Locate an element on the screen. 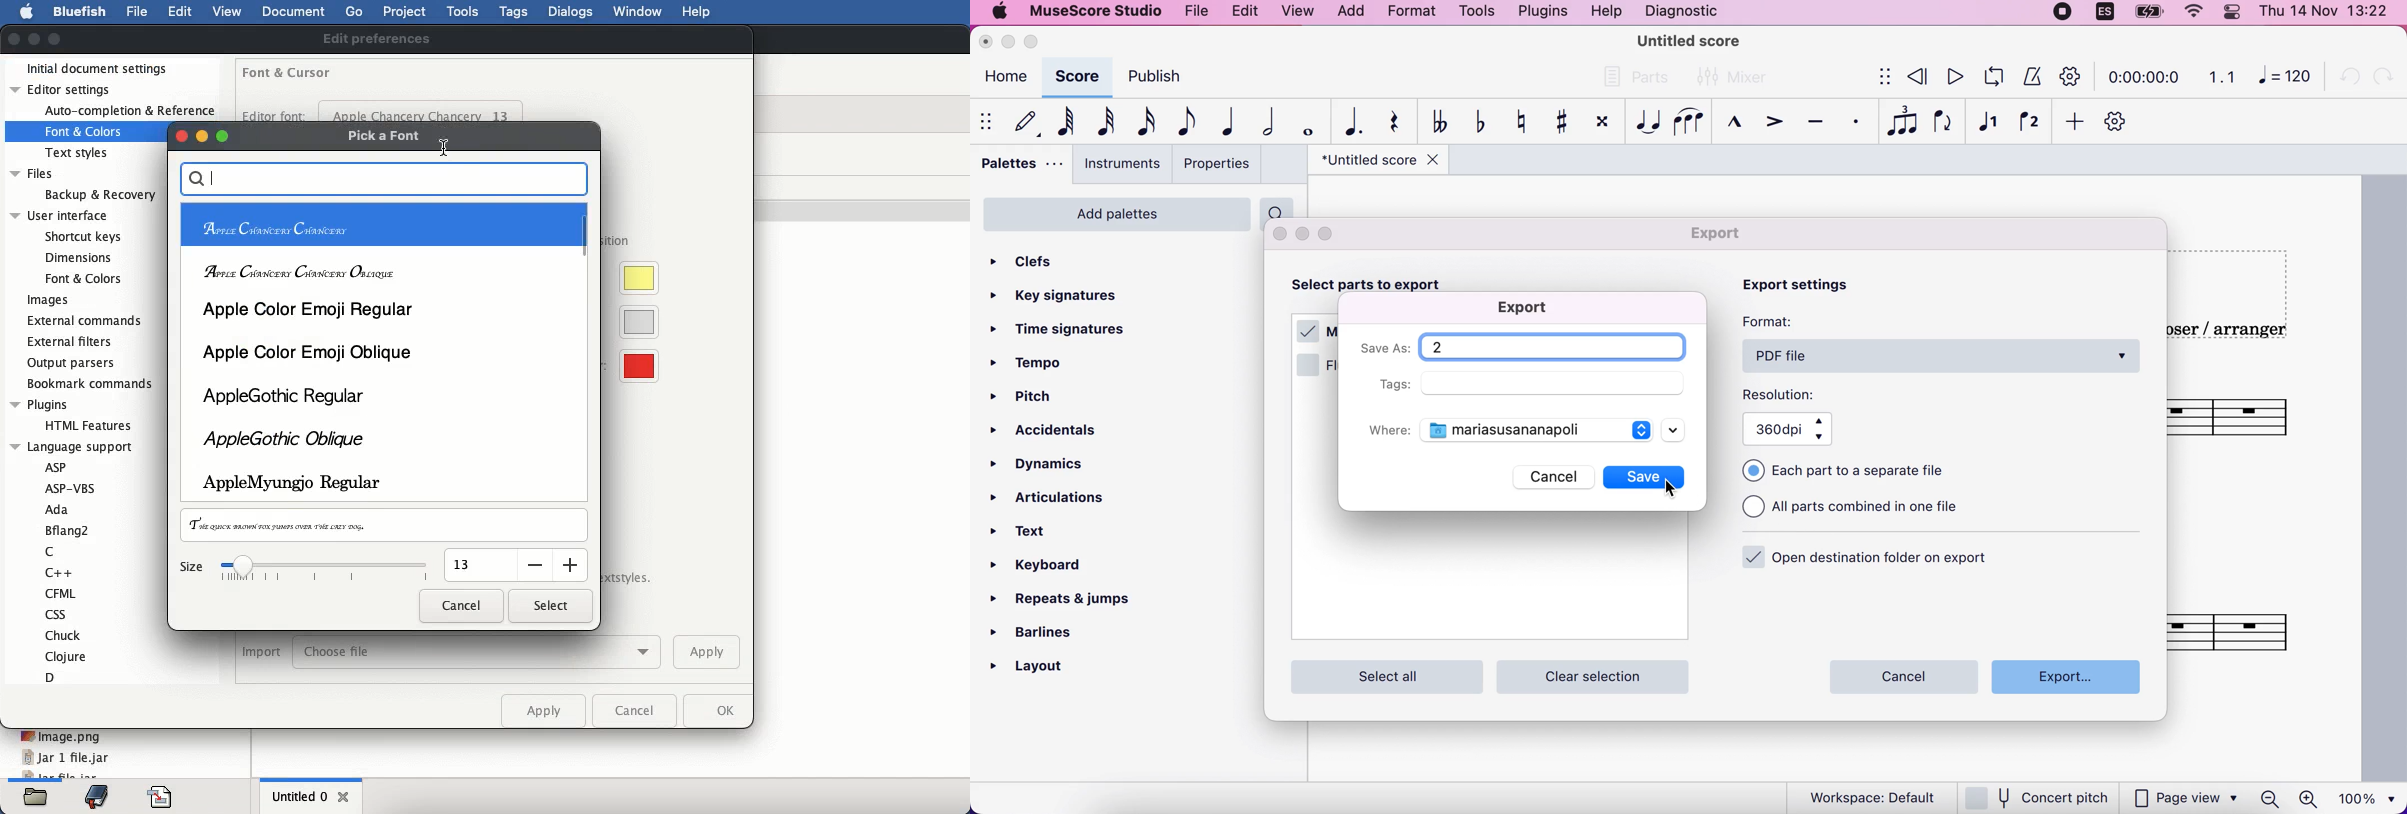 The image size is (2408, 840). layout is located at coordinates (1047, 667).